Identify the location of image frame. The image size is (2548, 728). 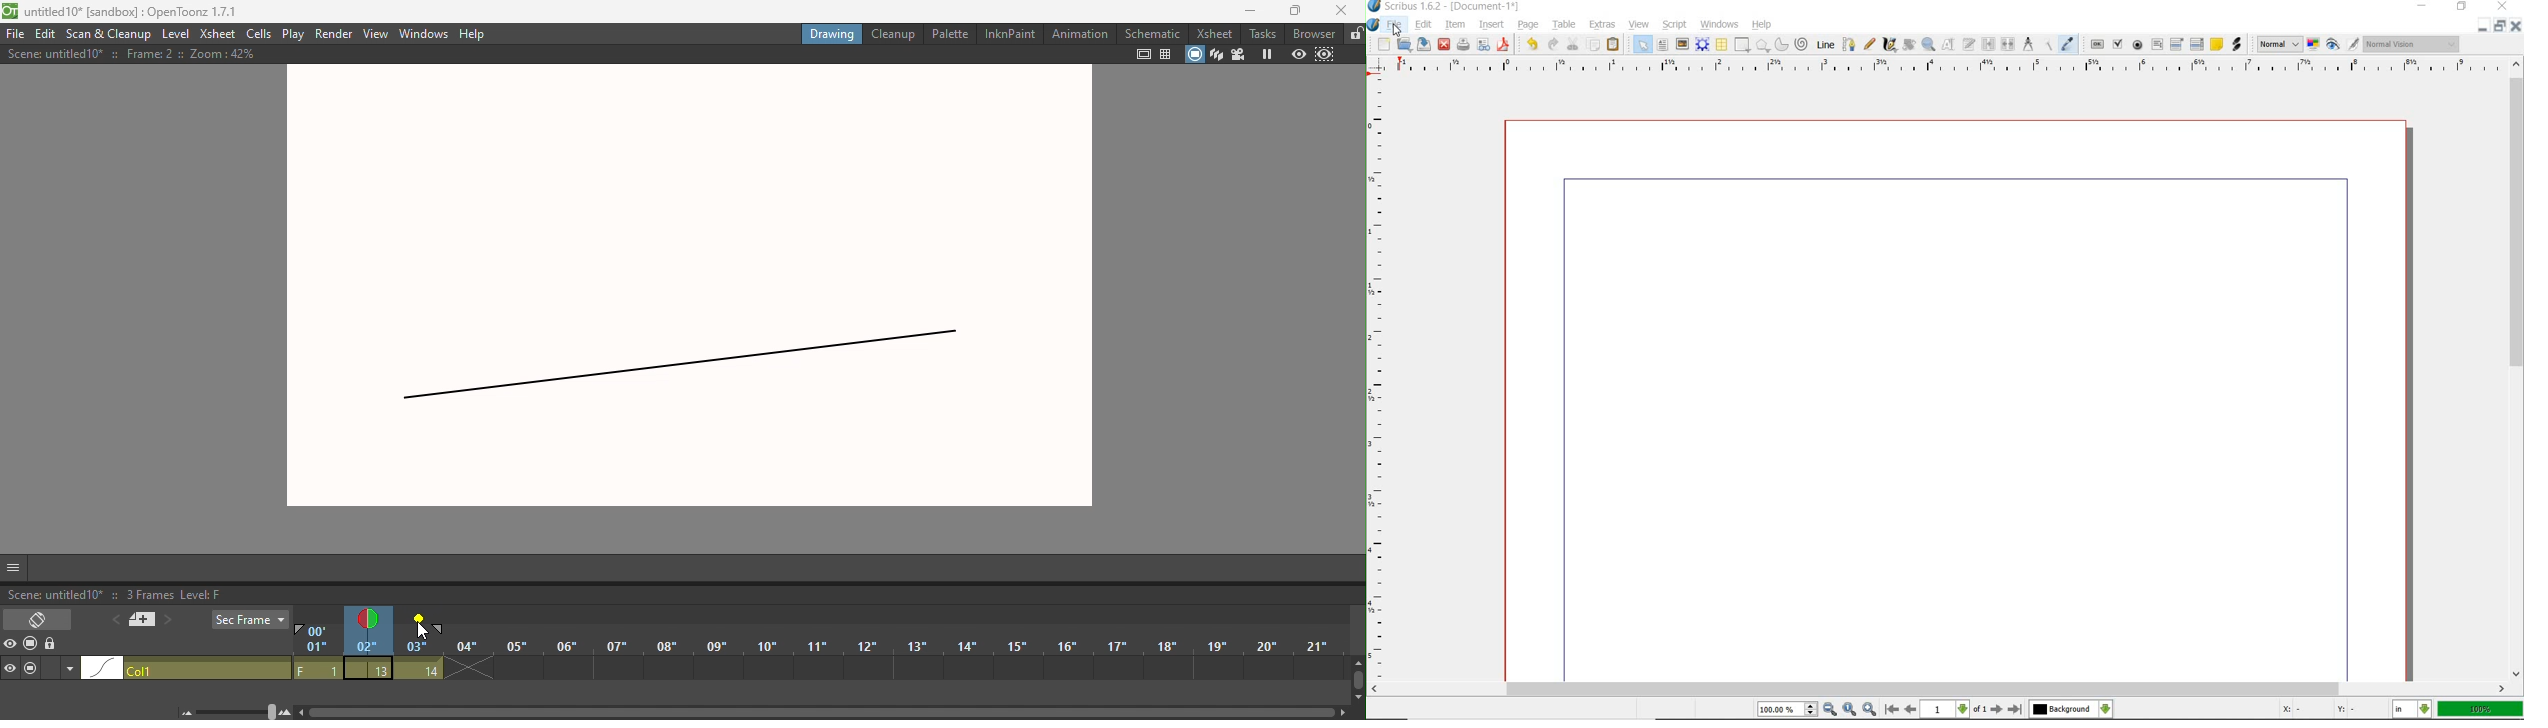
(1683, 46).